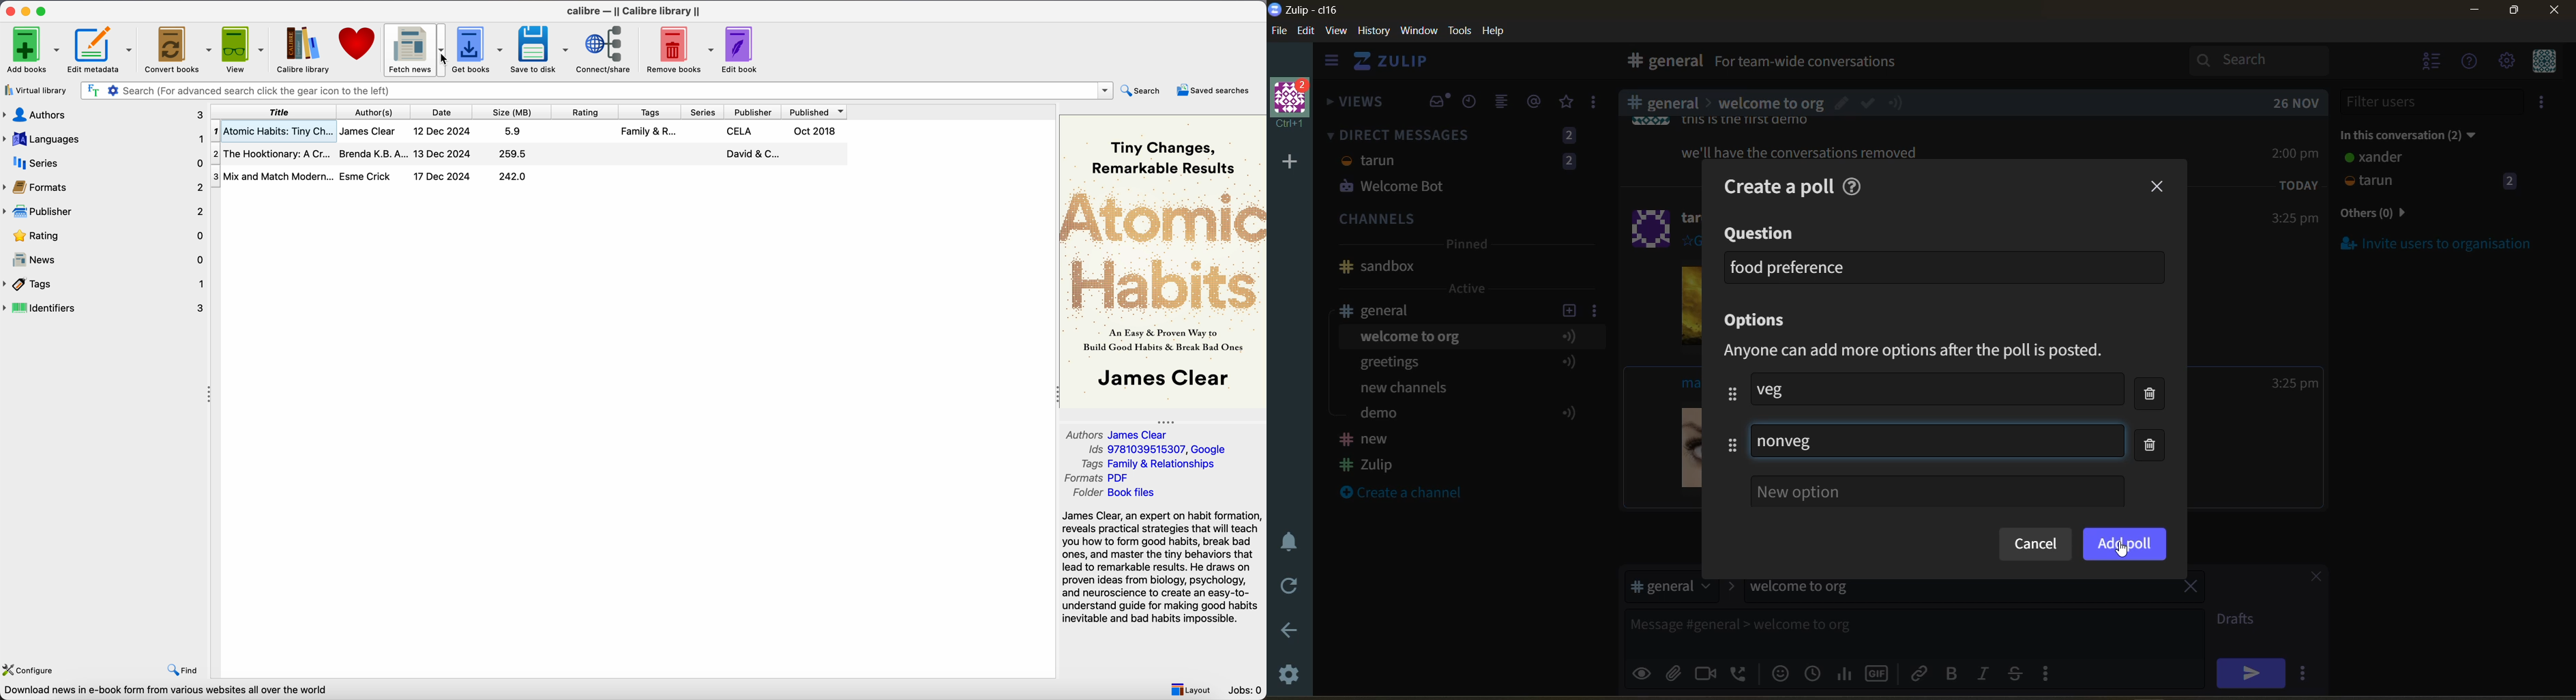  What do you see at coordinates (104, 258) in the screenshot?
I see `news` at bounding box center [104, 258].